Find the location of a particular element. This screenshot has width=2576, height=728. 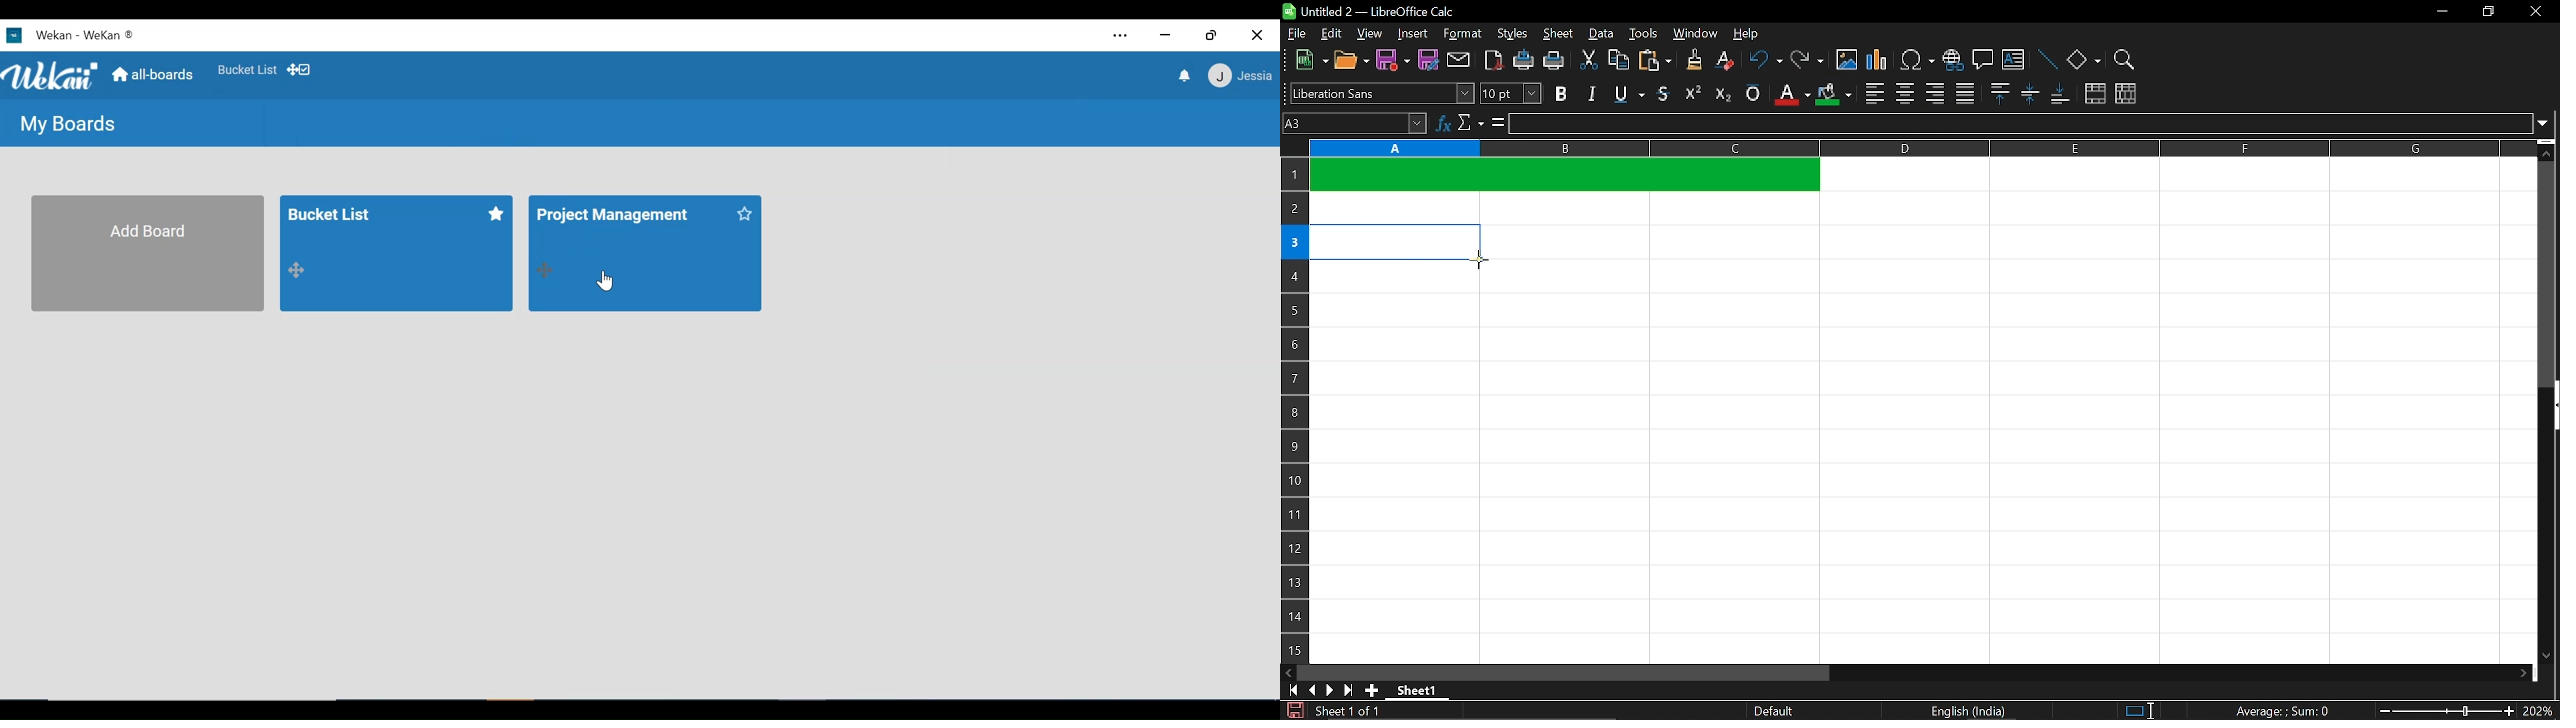

underline is located at coordinates (1626, 94).